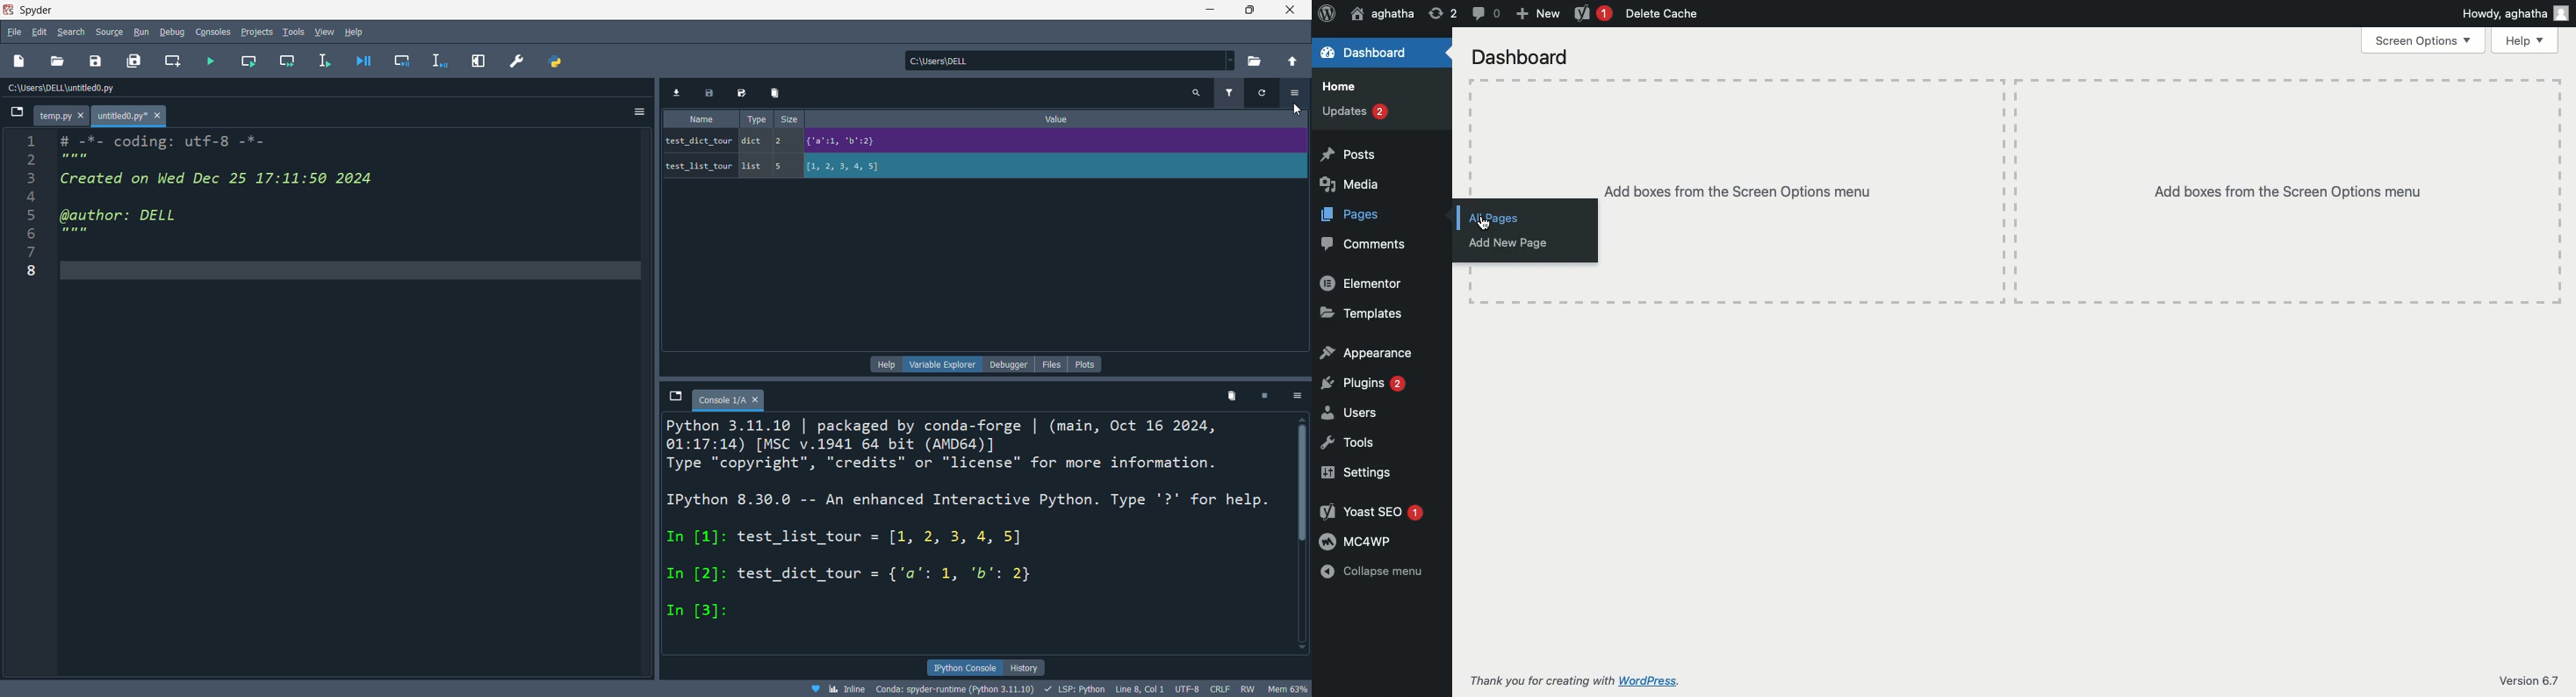 The width and height of the screenshot is (2576, 700). What do you see at coordinates (1377, 154) in the screenshot?
I see `Posts` at bounding box center [1377, 154].